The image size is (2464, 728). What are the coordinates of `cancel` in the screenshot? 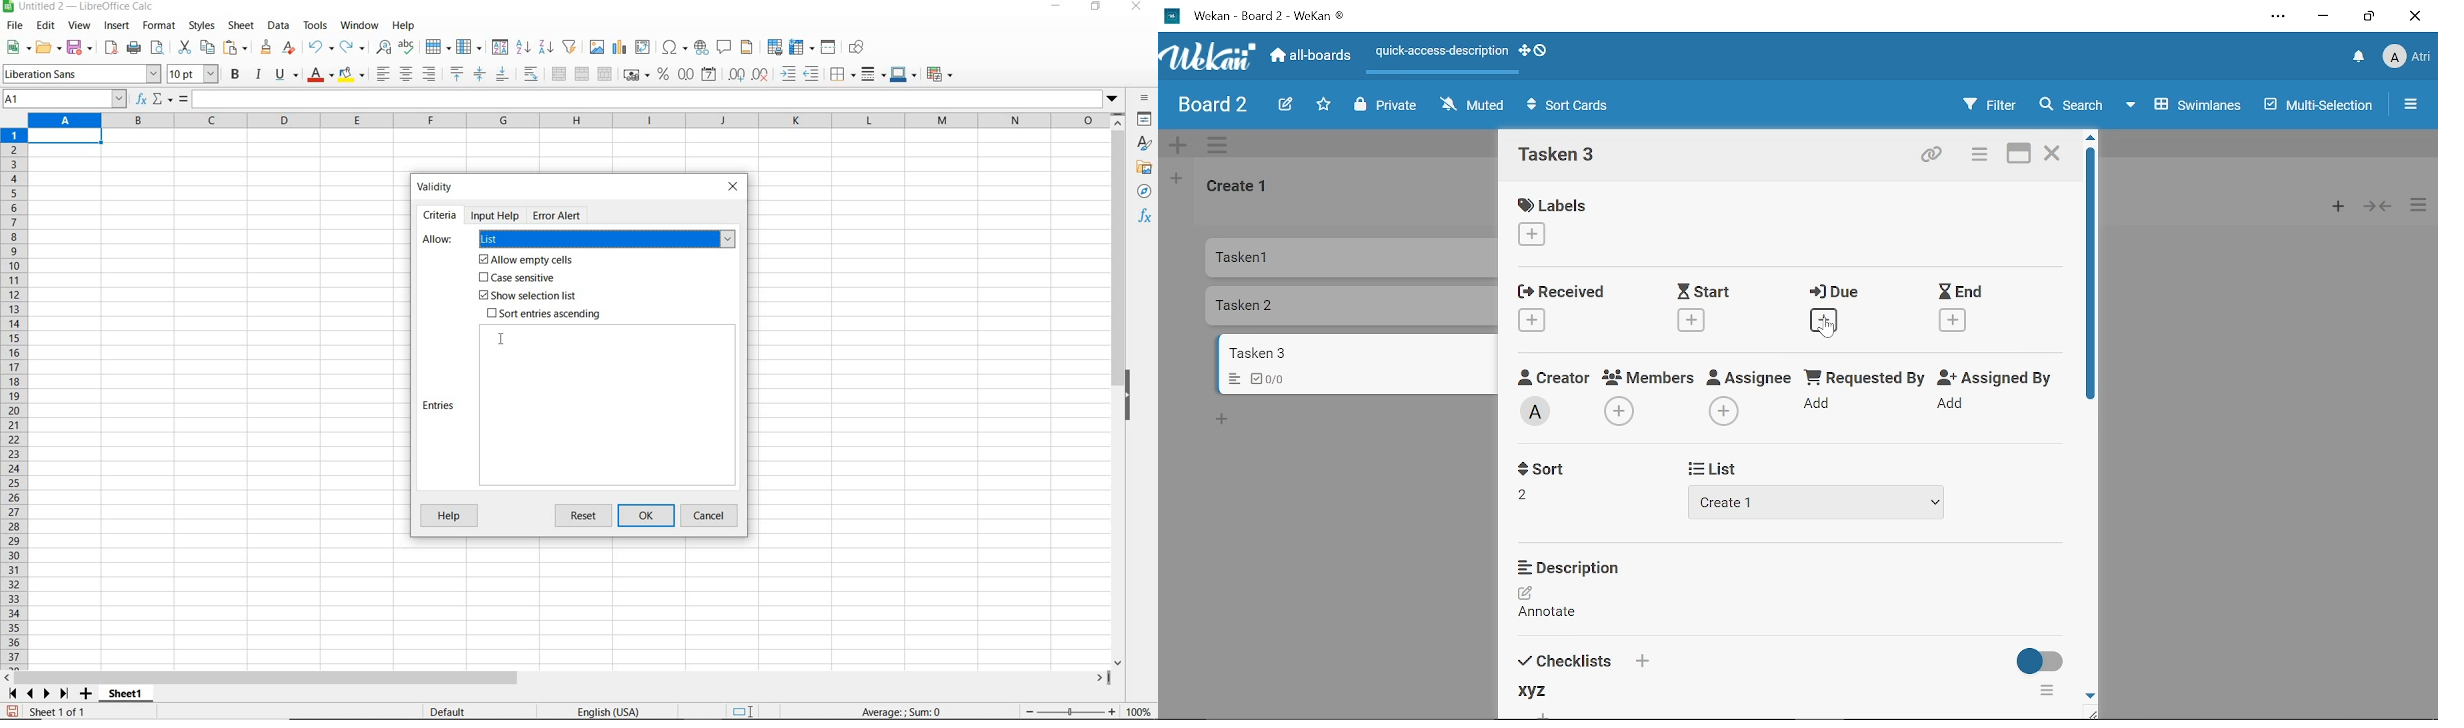 It's located at (711, 516).